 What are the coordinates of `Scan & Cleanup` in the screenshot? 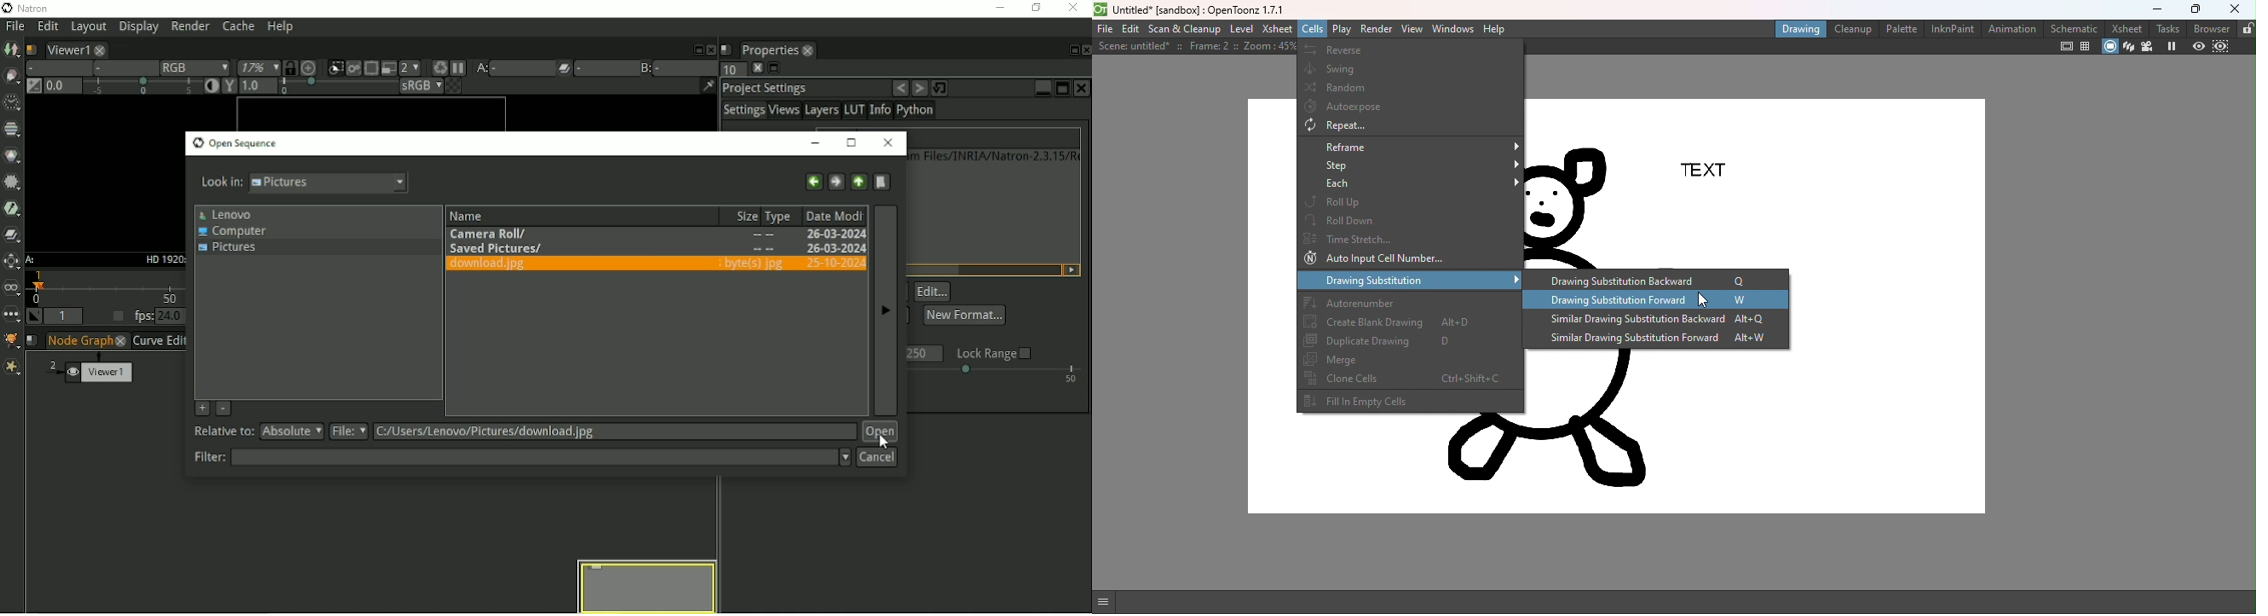 It's located at (1185, 30).